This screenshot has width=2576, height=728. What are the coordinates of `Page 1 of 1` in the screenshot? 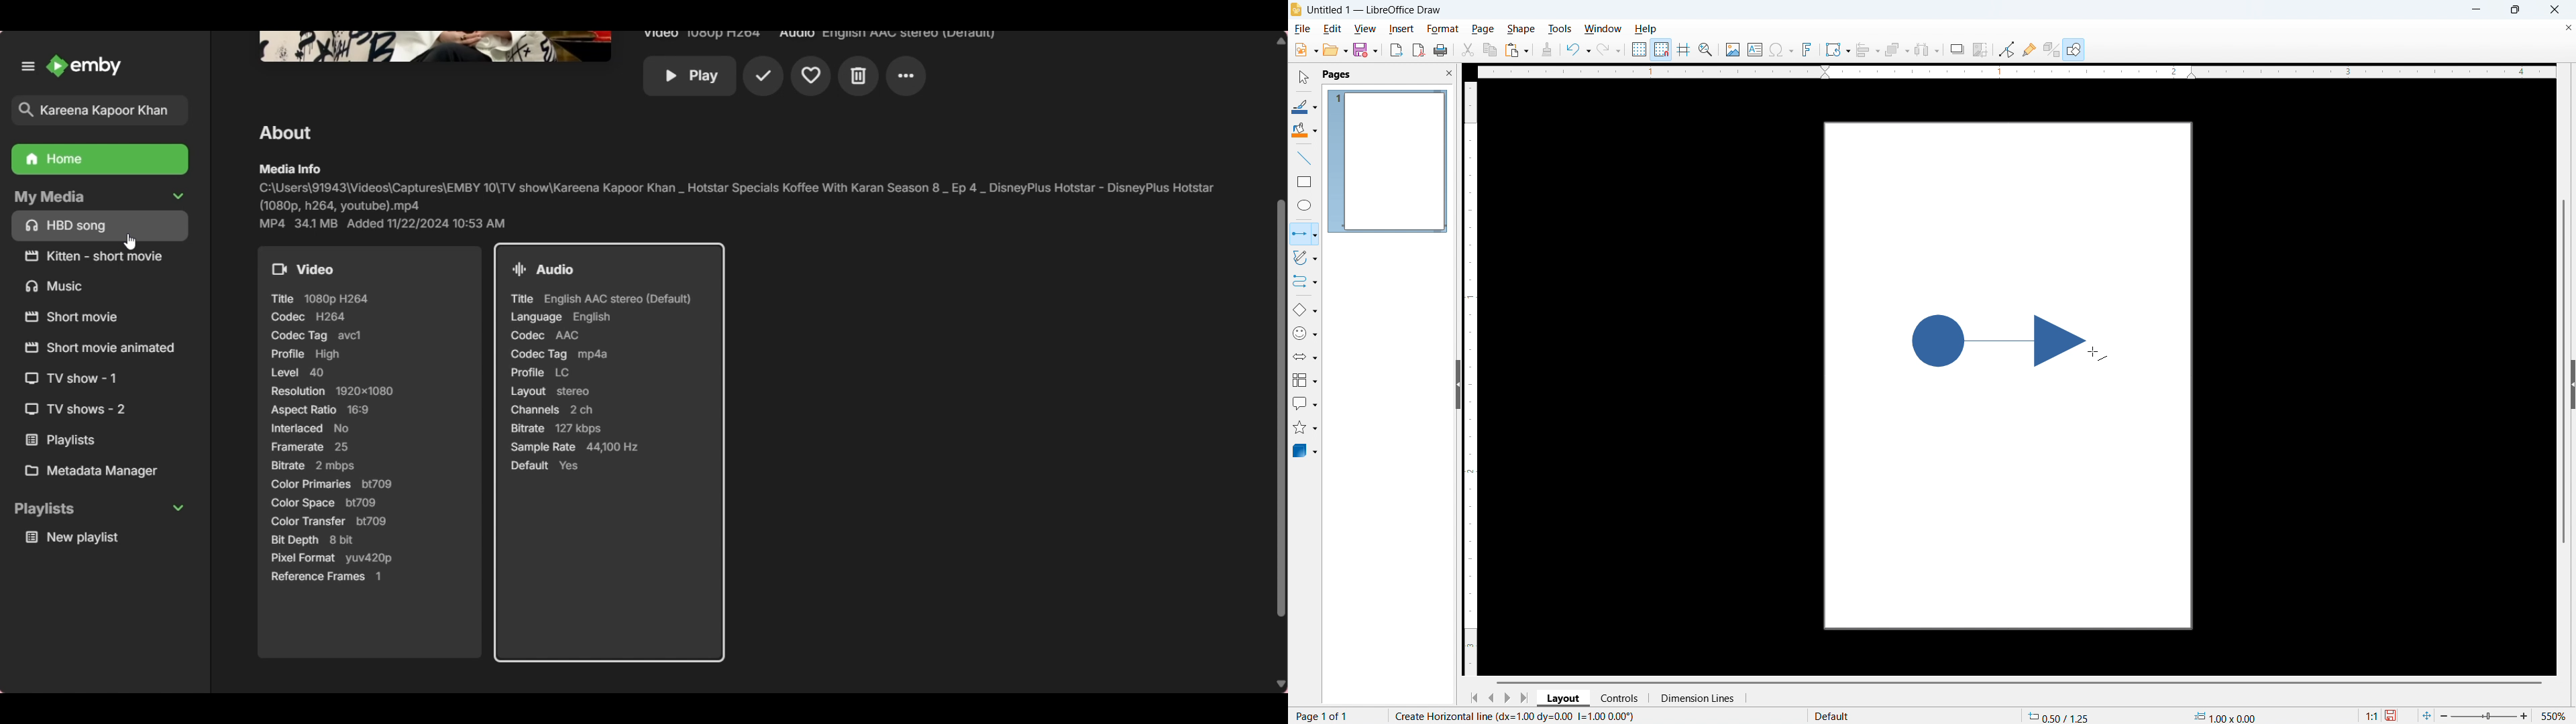 It's located at (1324, 715).